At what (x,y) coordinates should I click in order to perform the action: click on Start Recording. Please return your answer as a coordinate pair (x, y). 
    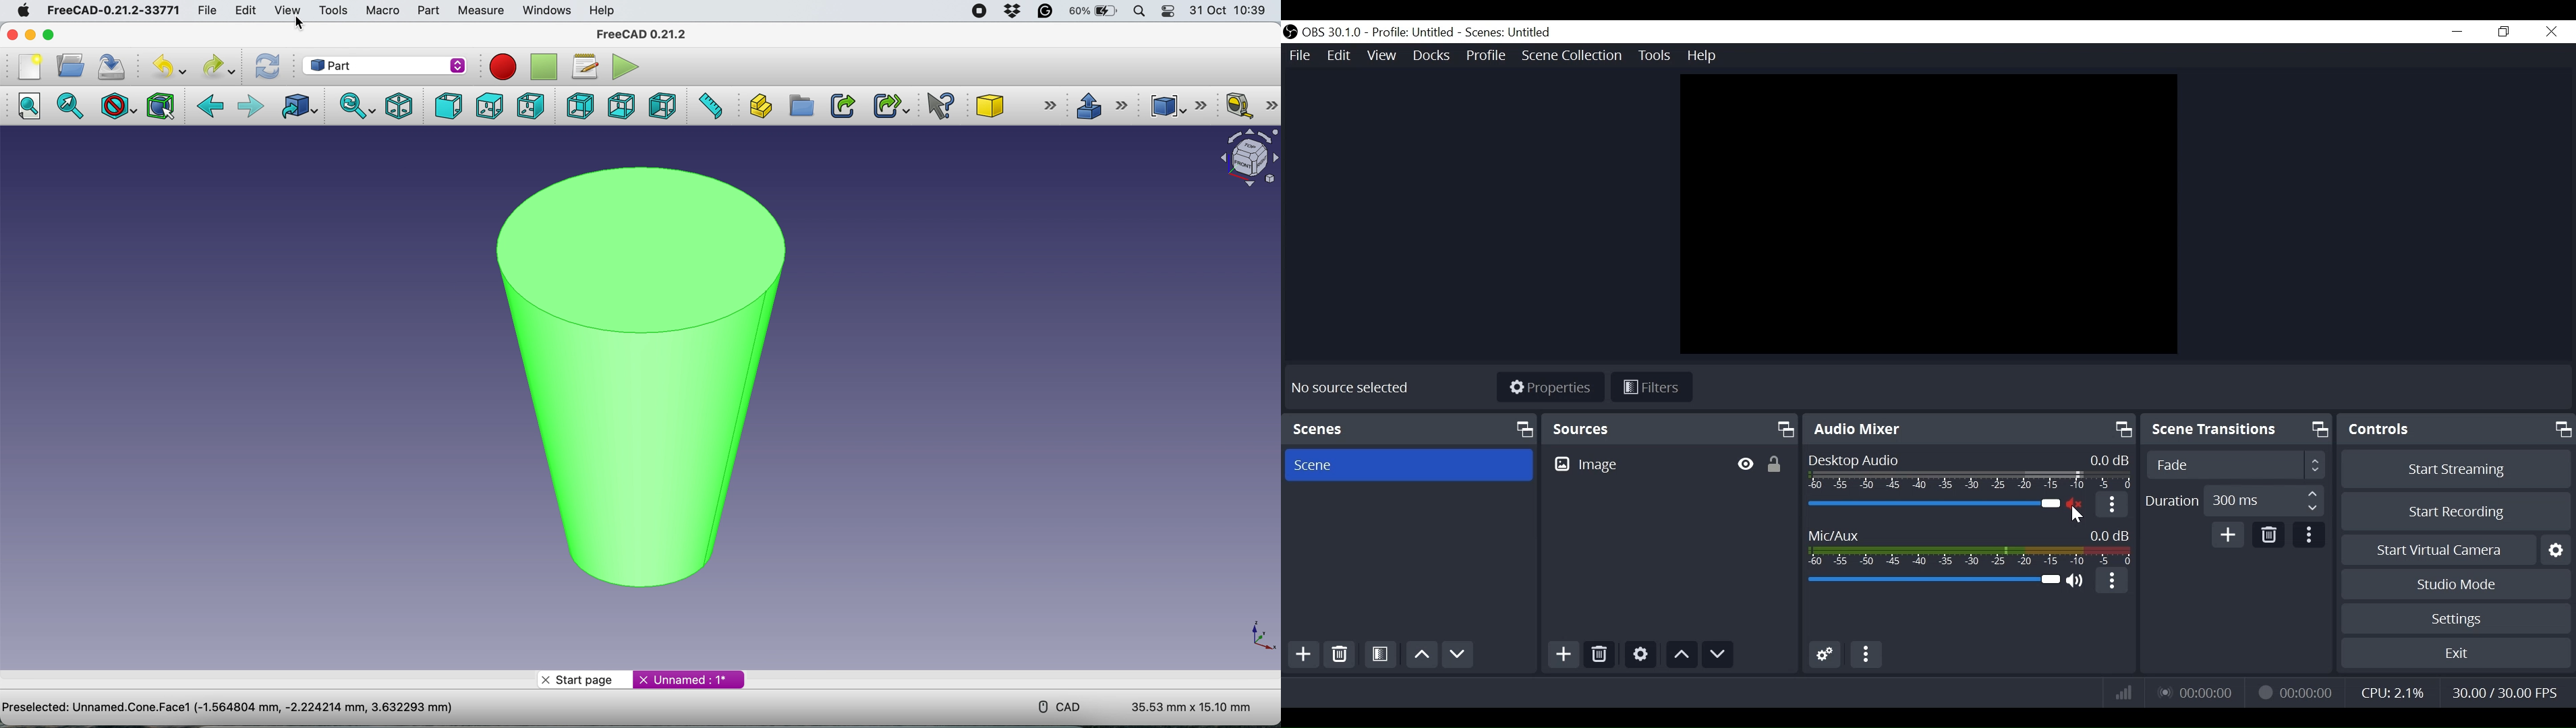
    Looking at the image, I should click on (2455, 511).